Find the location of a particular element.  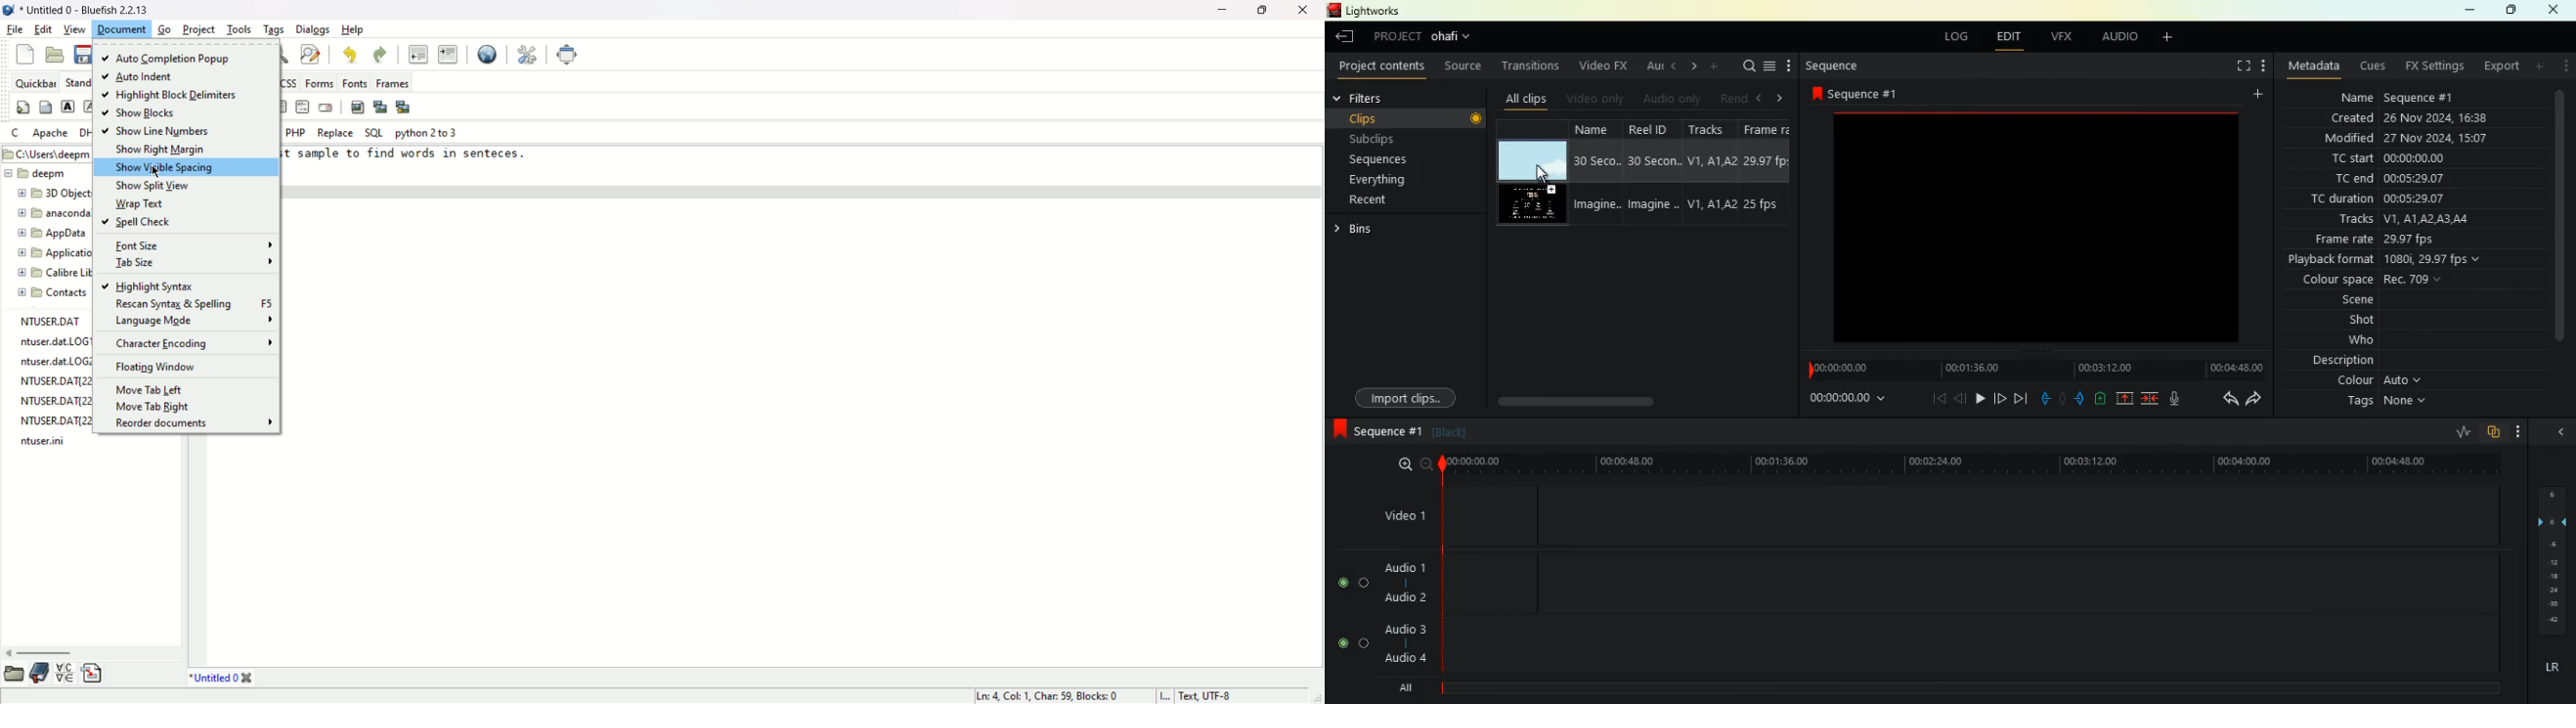

25 fps is located at coordinates (1768, 204).